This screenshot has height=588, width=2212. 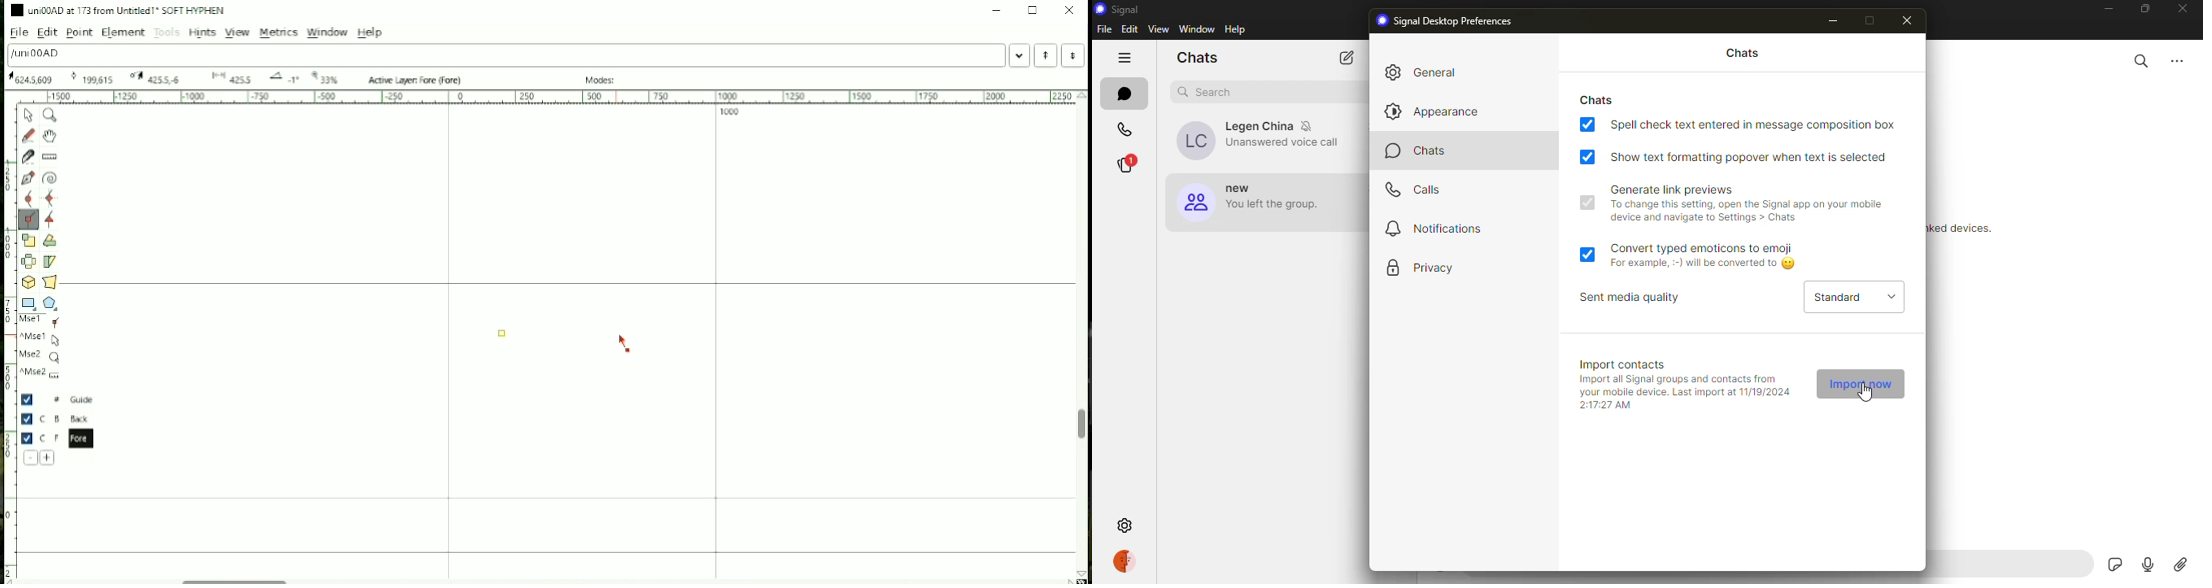 I want to click on Next Word, so click(x=1076, y=55).